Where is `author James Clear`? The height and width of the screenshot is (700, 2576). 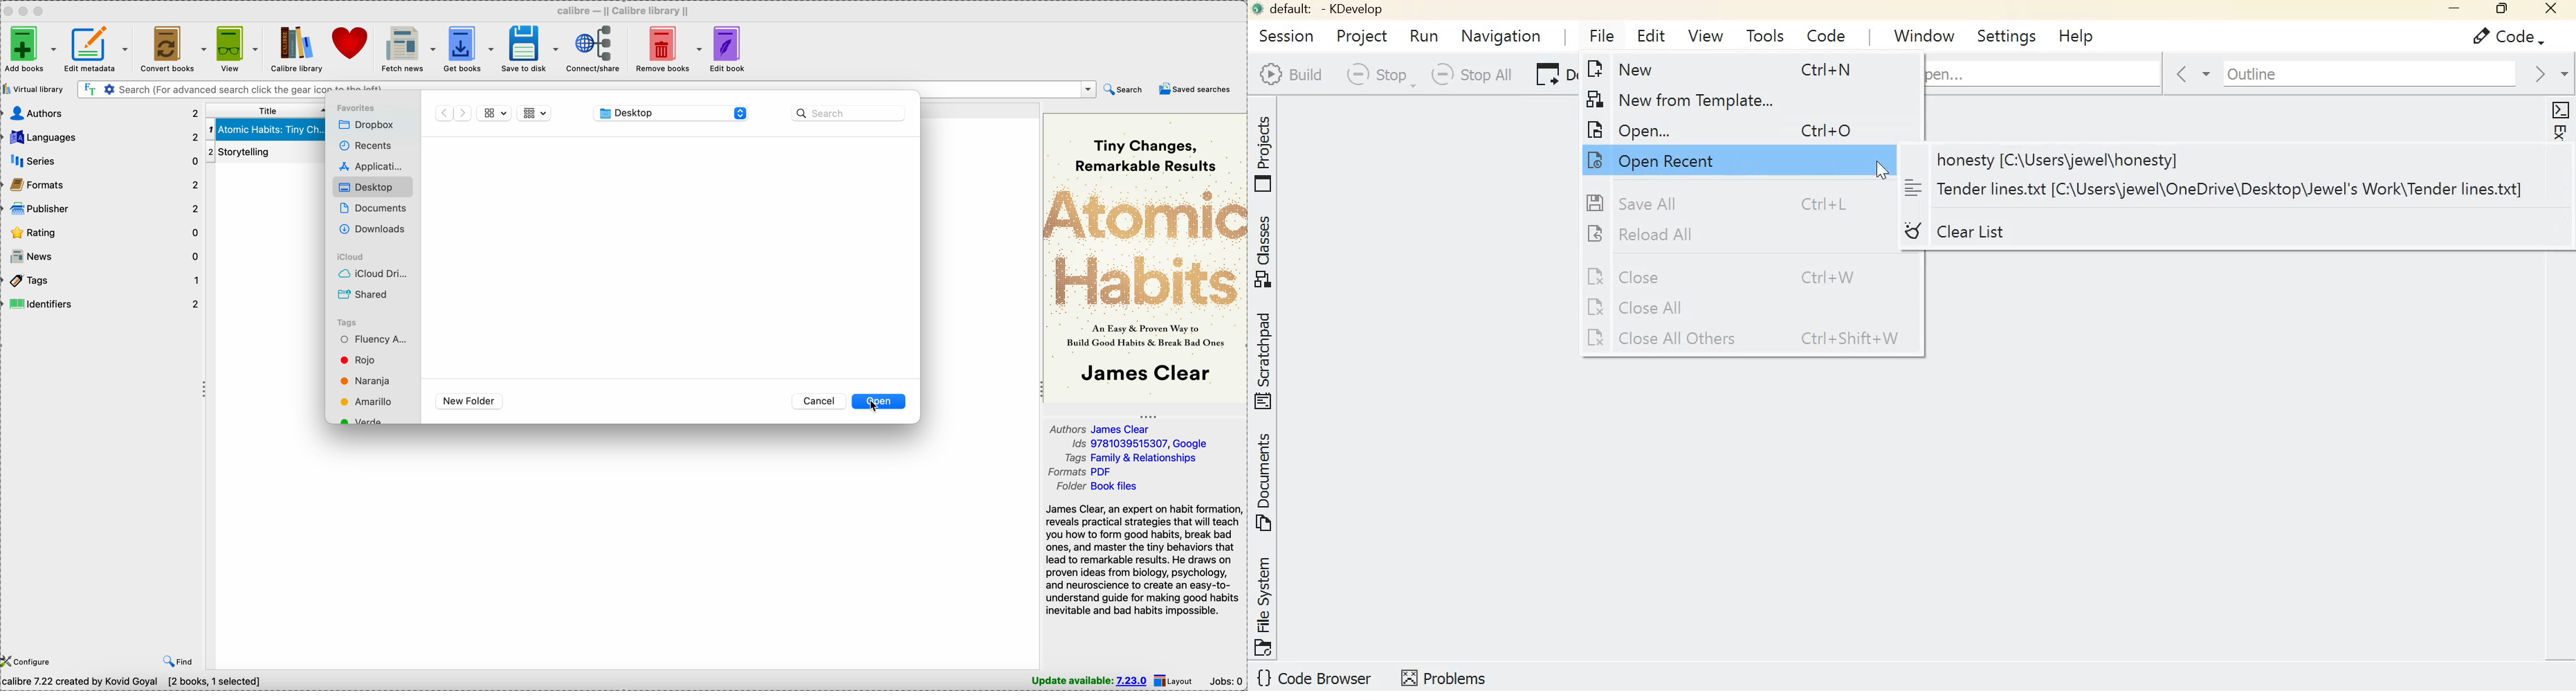 author James Clear is located at coordinates (1099, 428).